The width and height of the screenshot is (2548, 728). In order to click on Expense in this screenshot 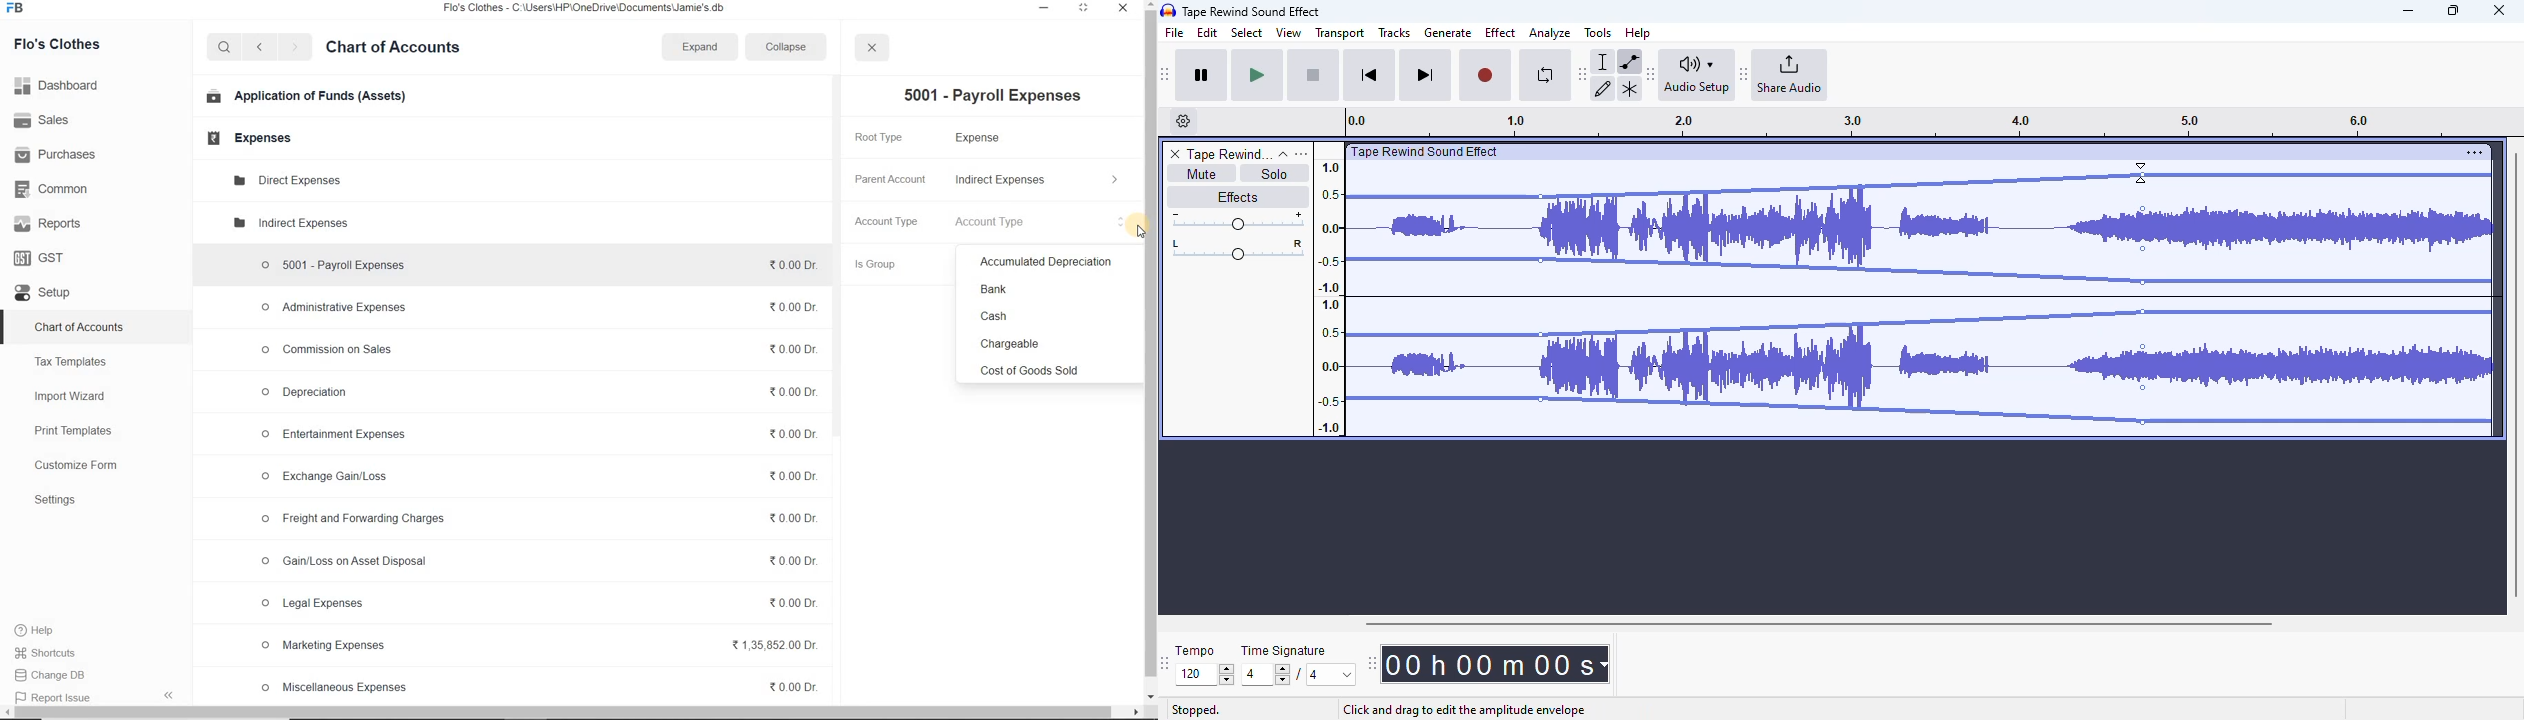, I will do `click(986, 137)`.